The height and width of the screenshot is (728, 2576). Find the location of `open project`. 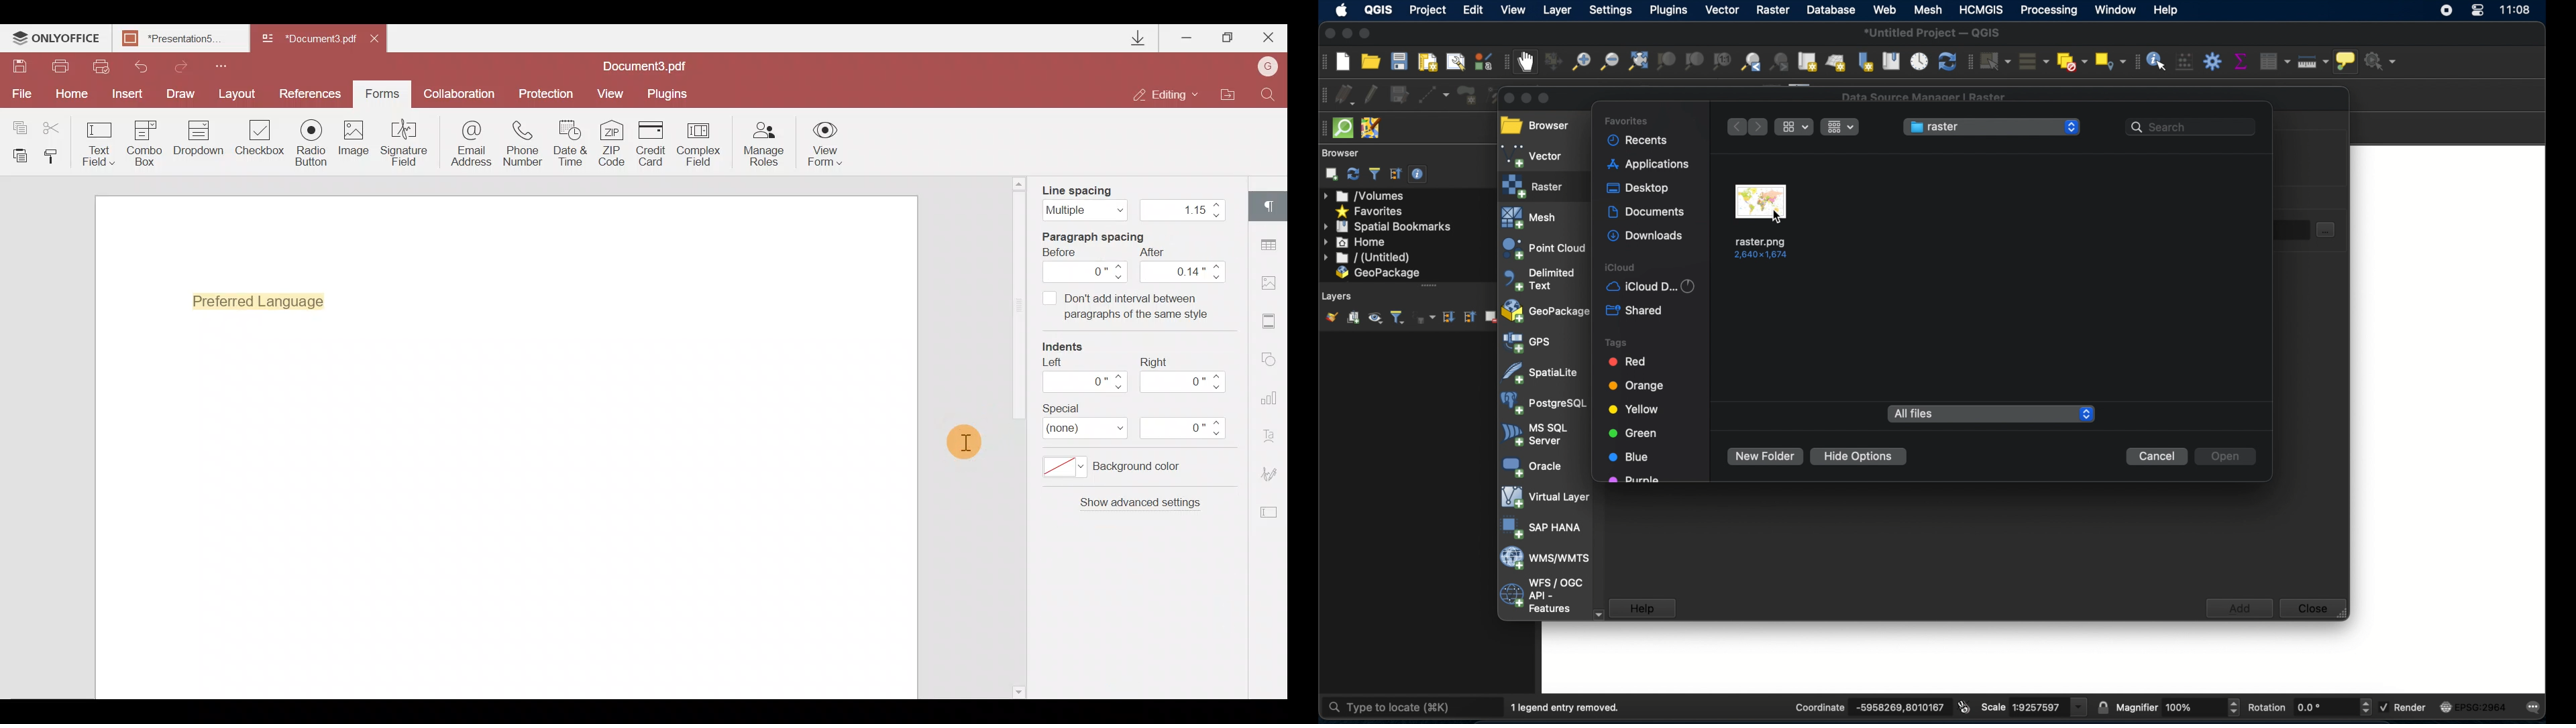

open project is located at coordinates (1372, 61).